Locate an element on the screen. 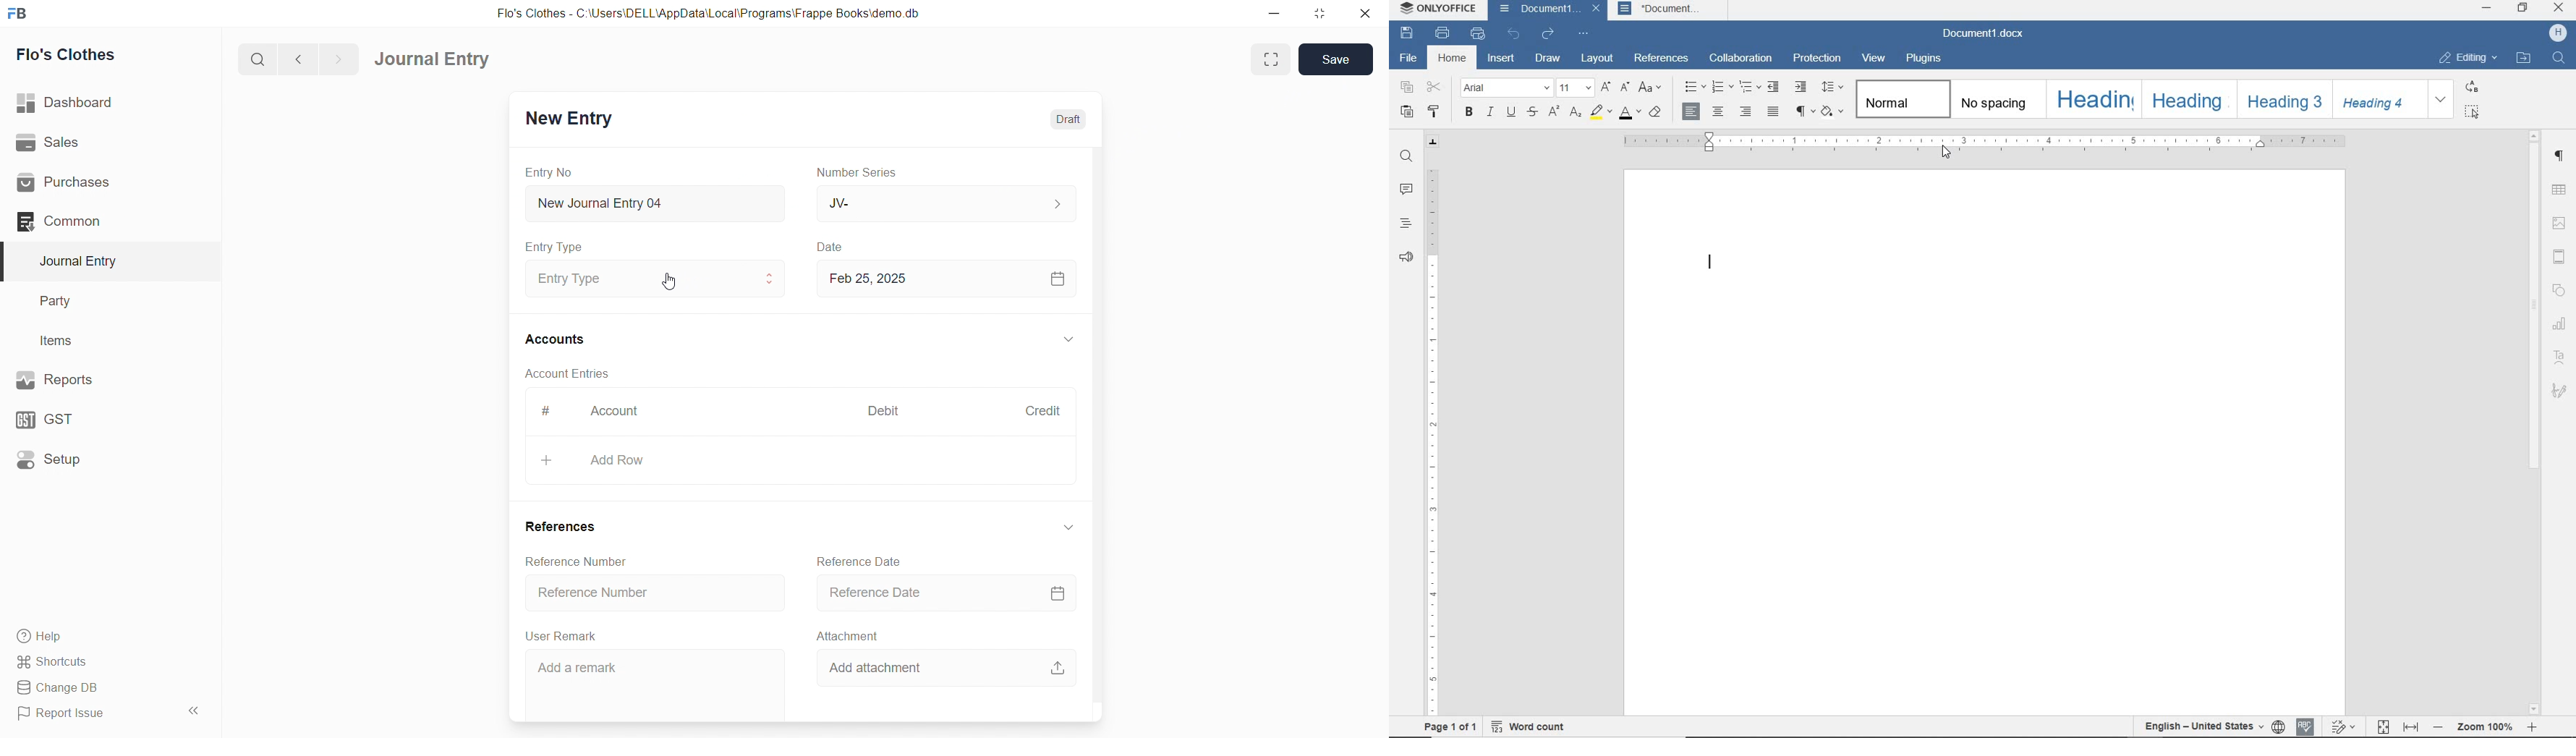 The height and width of the screenshot is (756, 2576). # is located at coordinates (546, 412).